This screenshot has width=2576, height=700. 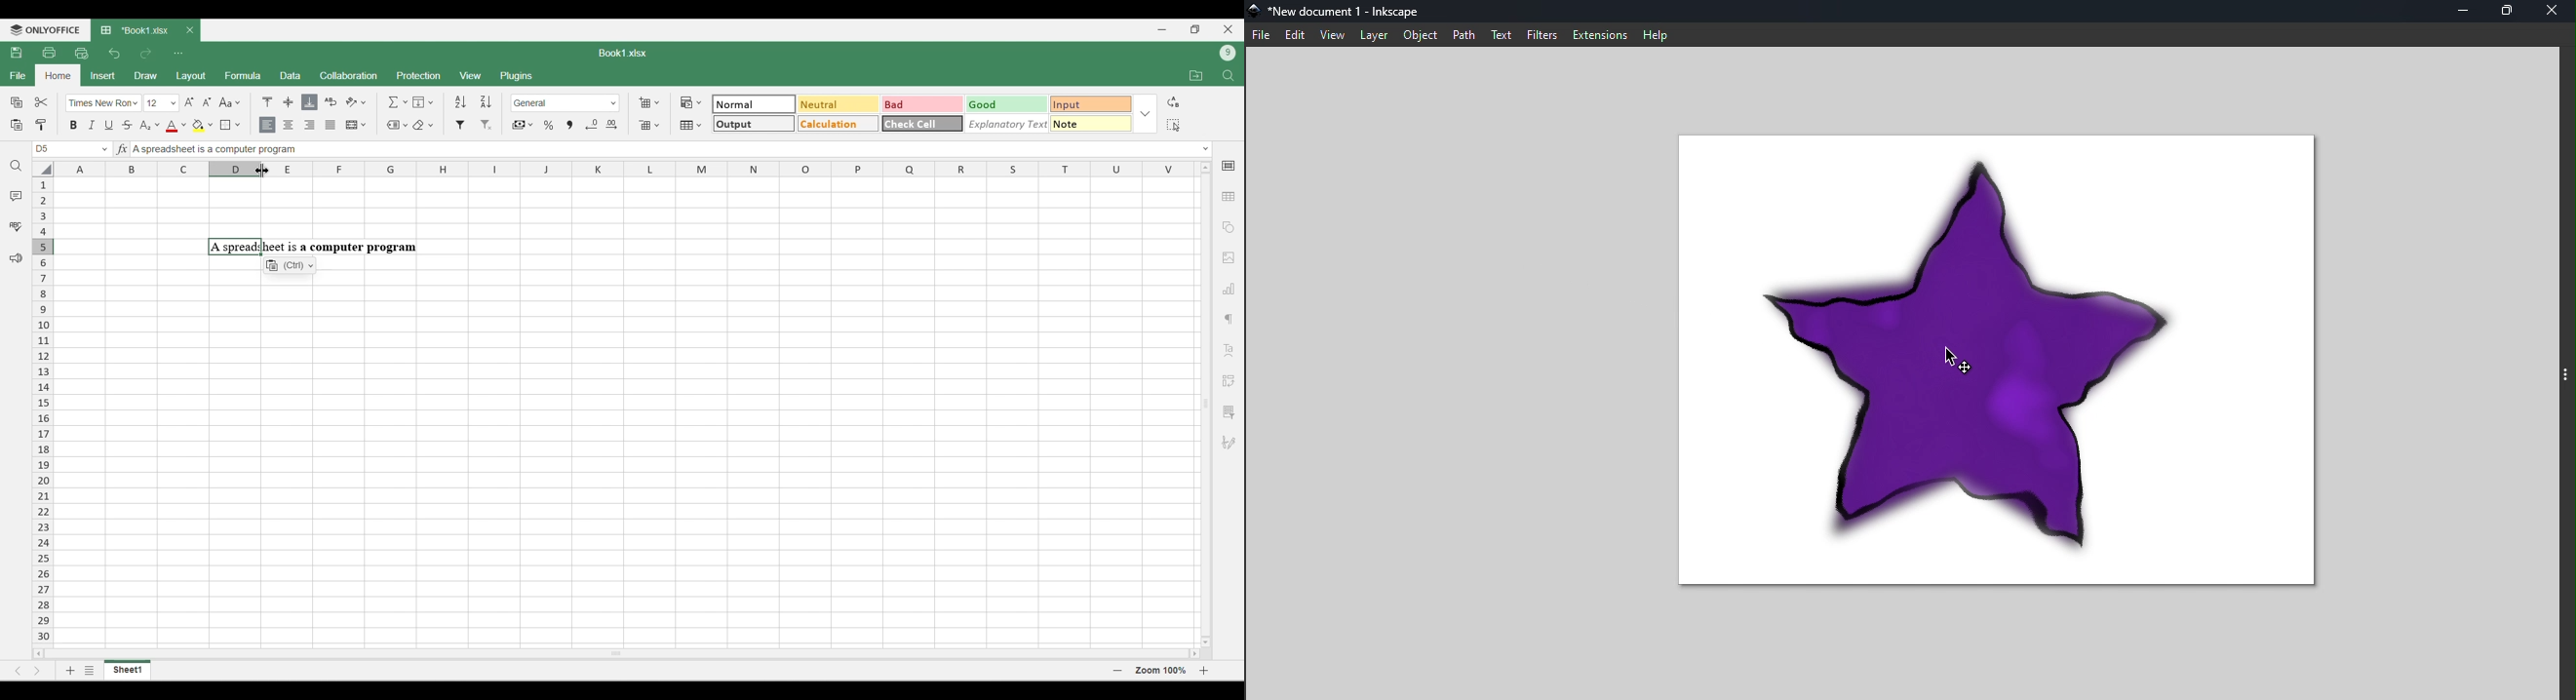 I want to click on Copy formatting, so click(x=41, y=124).